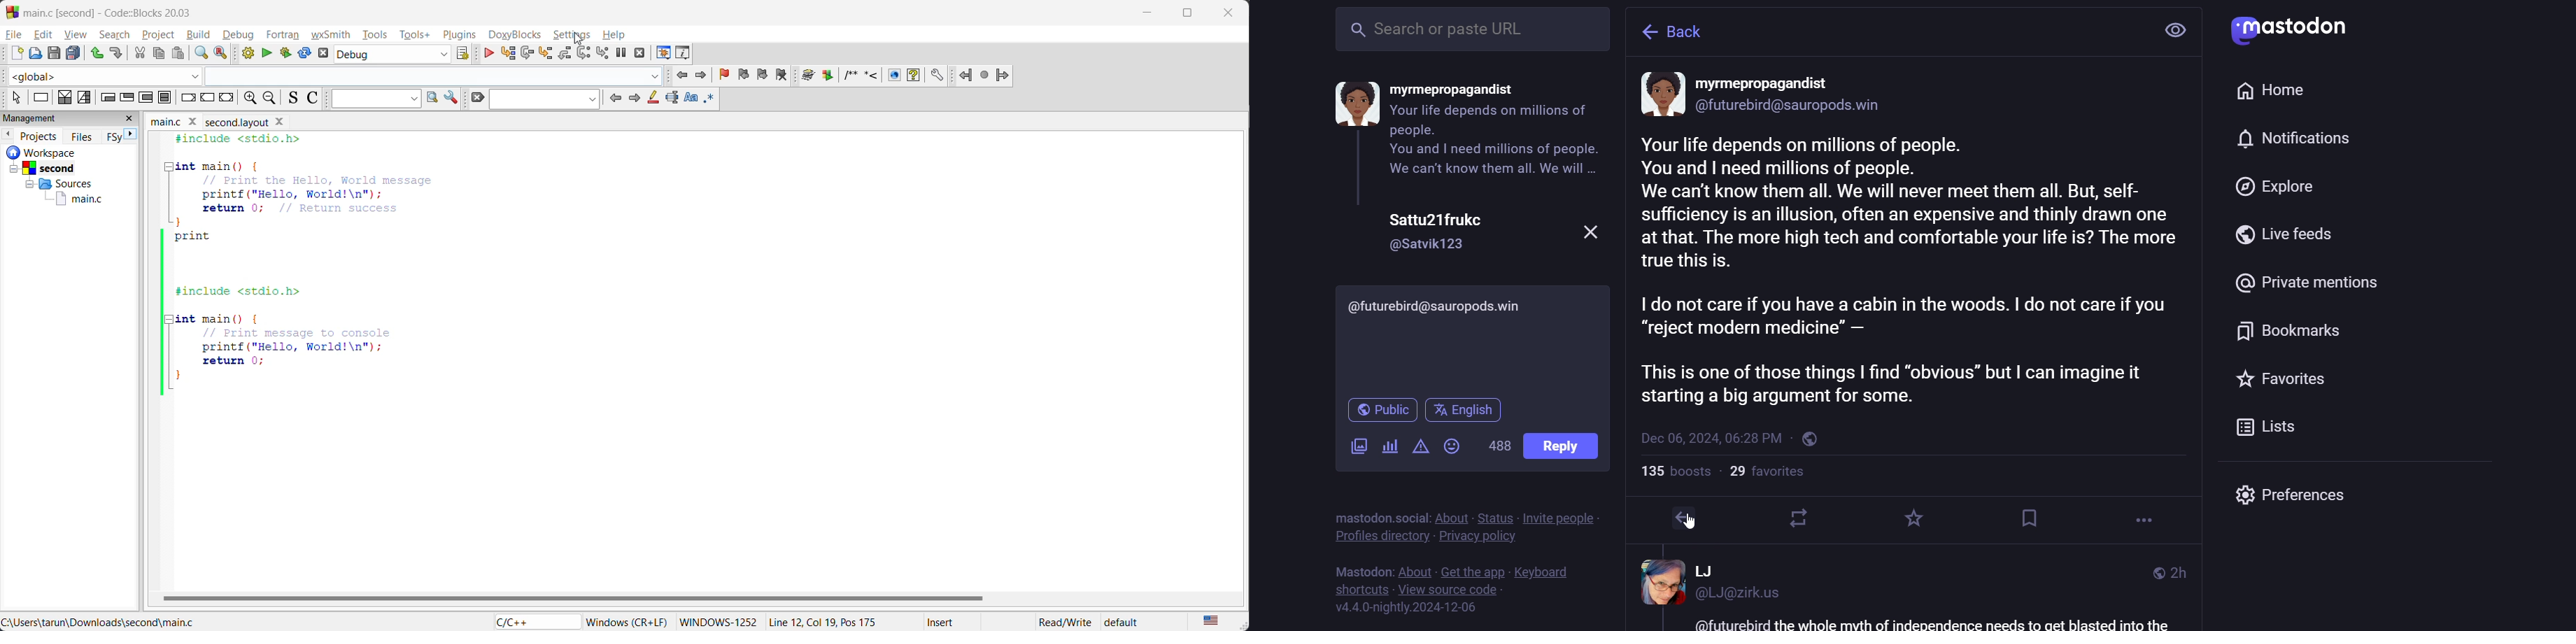 The width and height of the screenshot is (2576, 644). What do you see at coordinates (1694, 524) in the screenshot?
I see `cursor` at bounding box center [1694, 524].